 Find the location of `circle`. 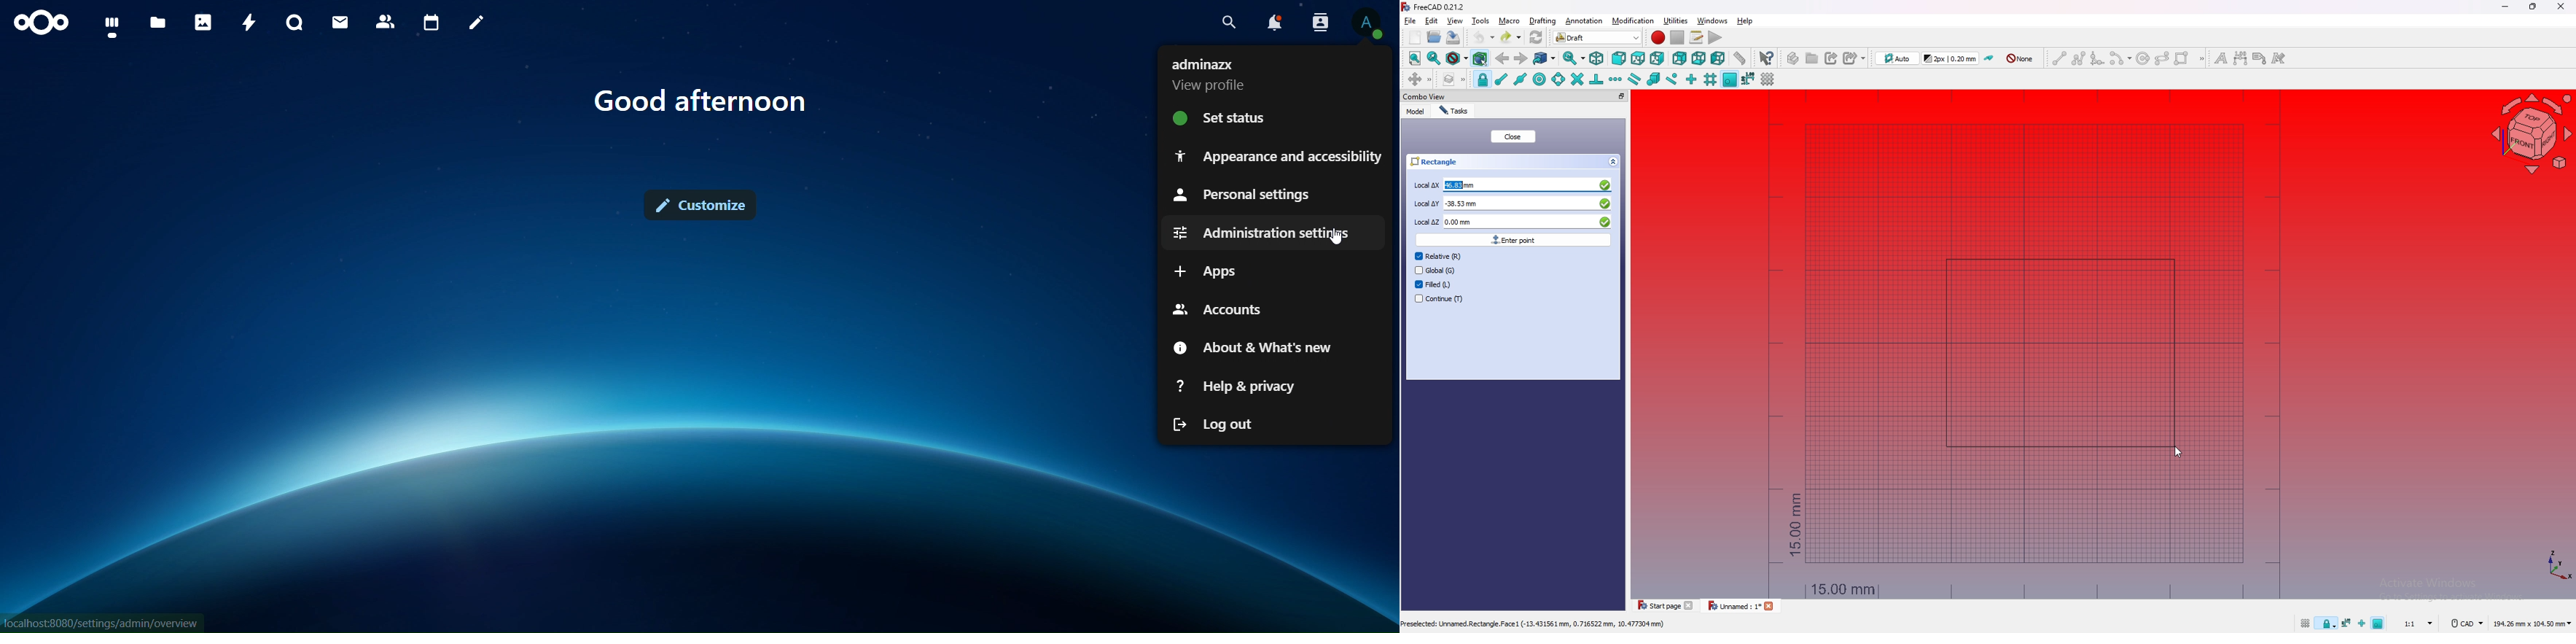

circle is located at coordinates (2143, 58).